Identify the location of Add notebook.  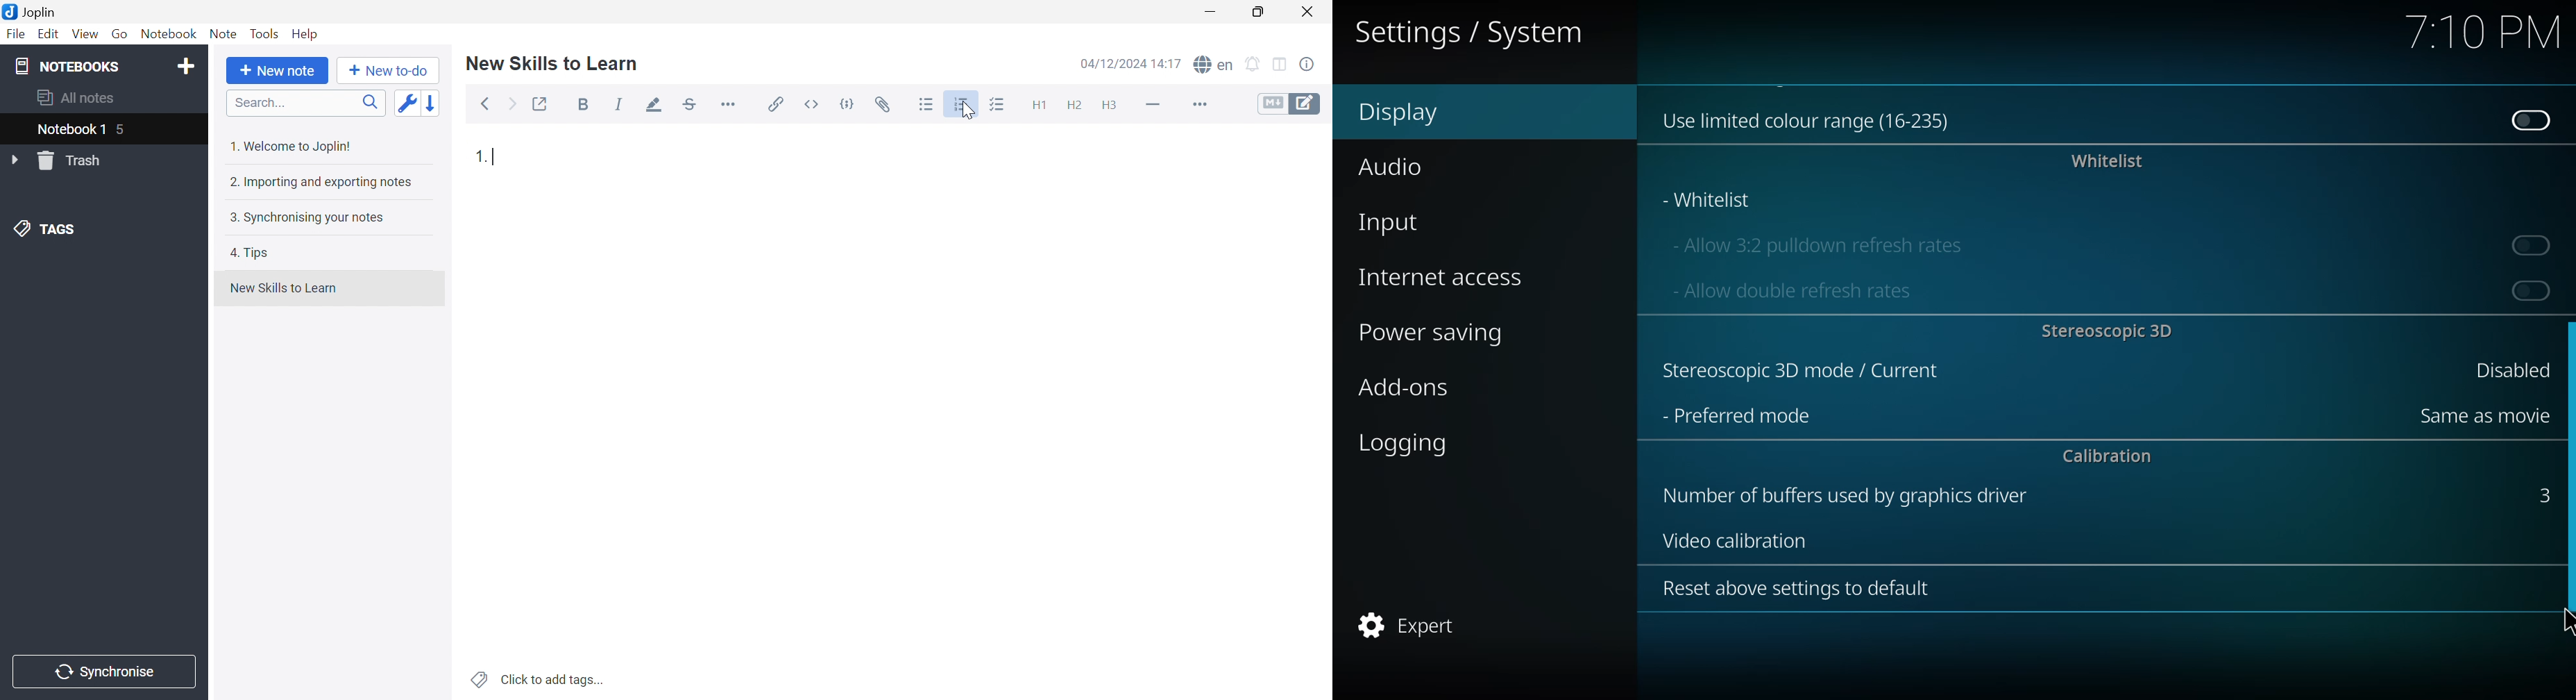
(186, 68).